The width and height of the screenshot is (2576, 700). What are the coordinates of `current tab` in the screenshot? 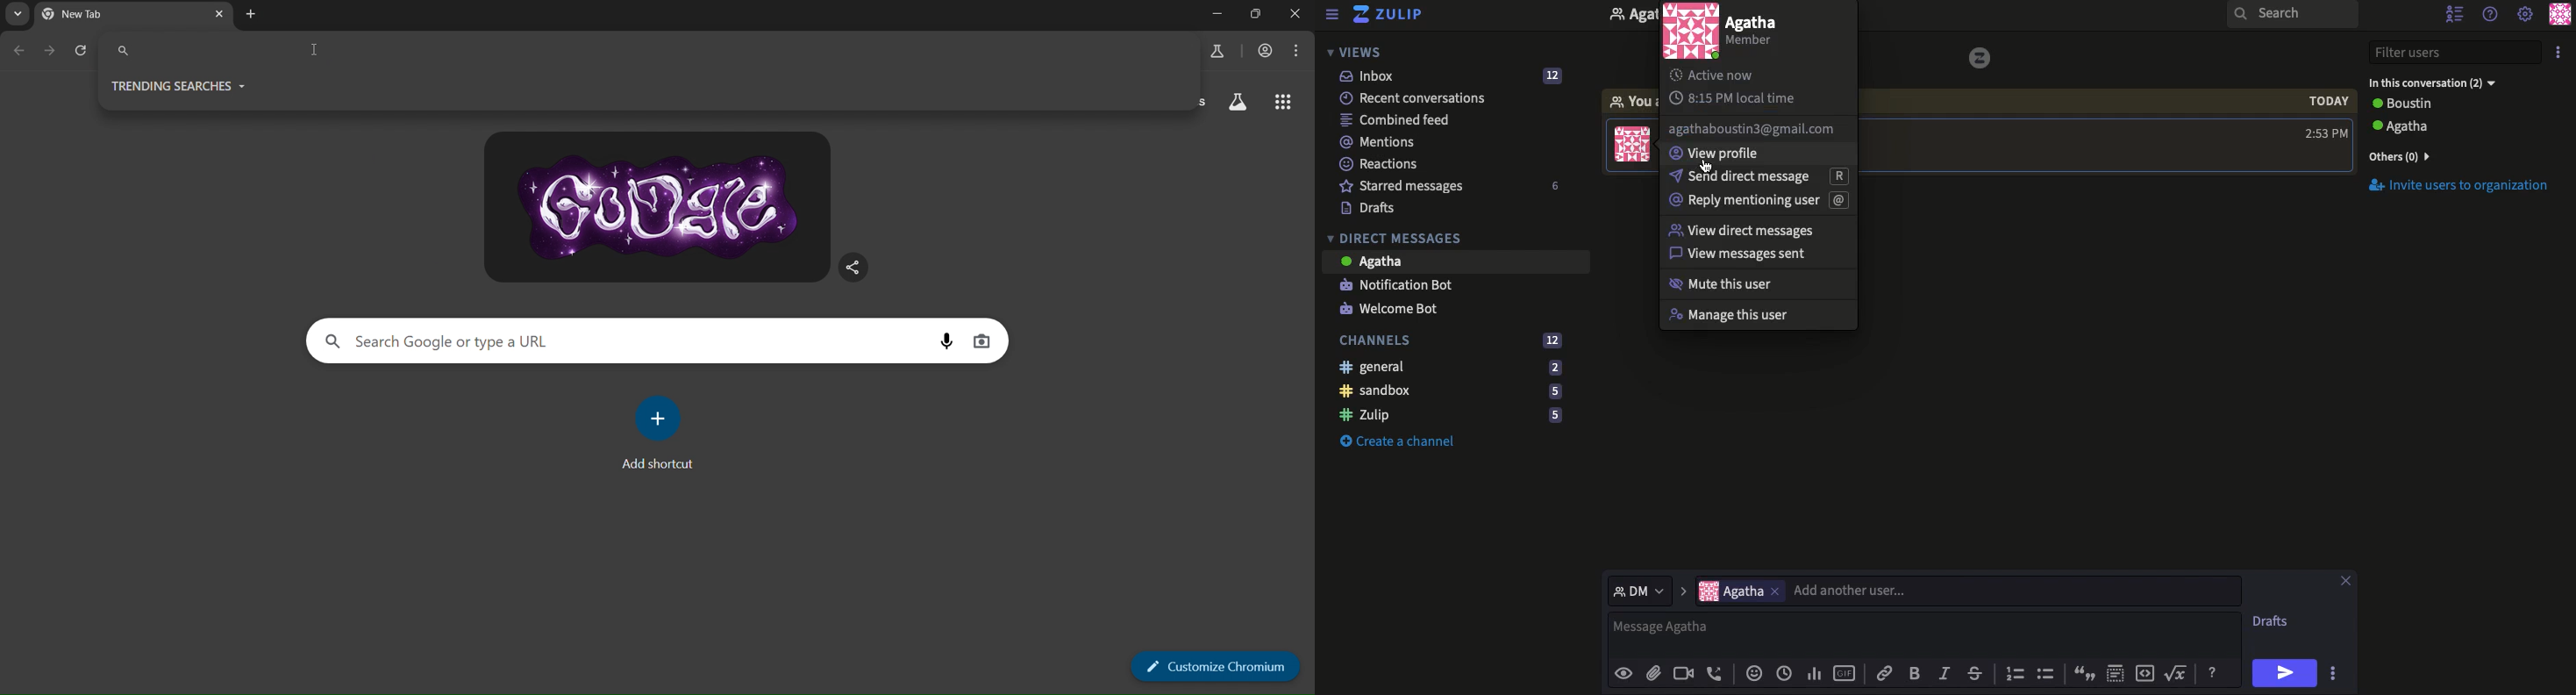 It's located at (105, 15).